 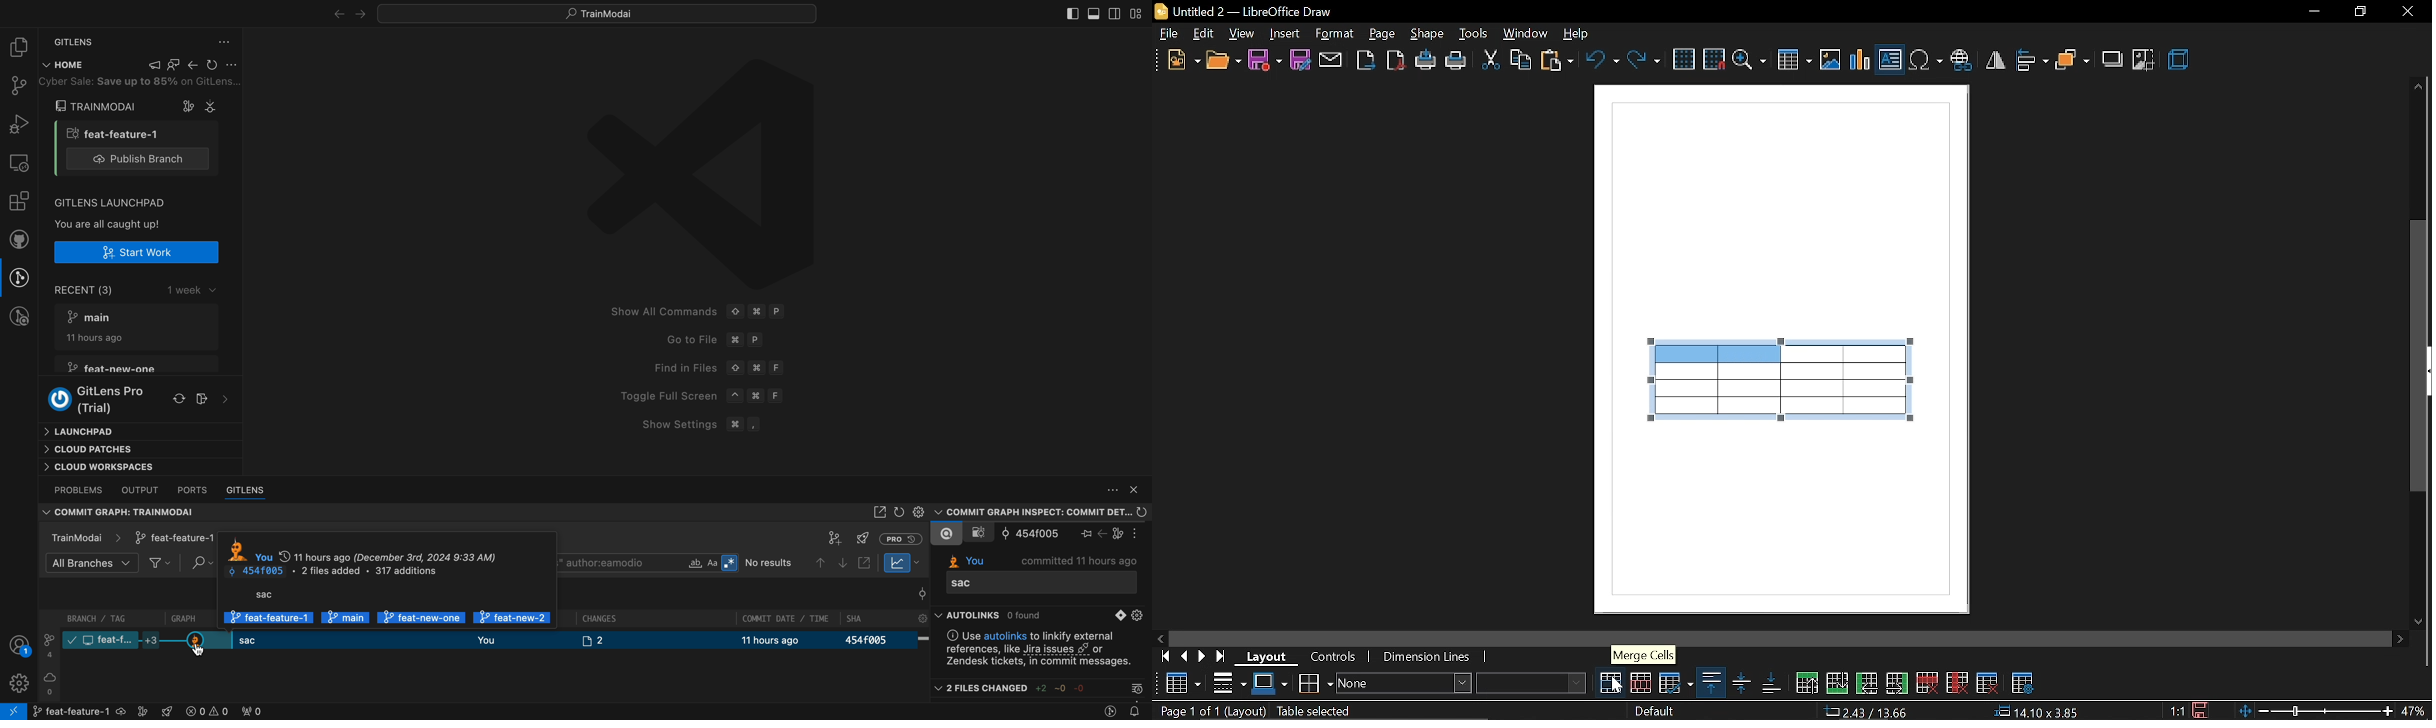 I want to click on Cursor, so click(x=198, y=649).